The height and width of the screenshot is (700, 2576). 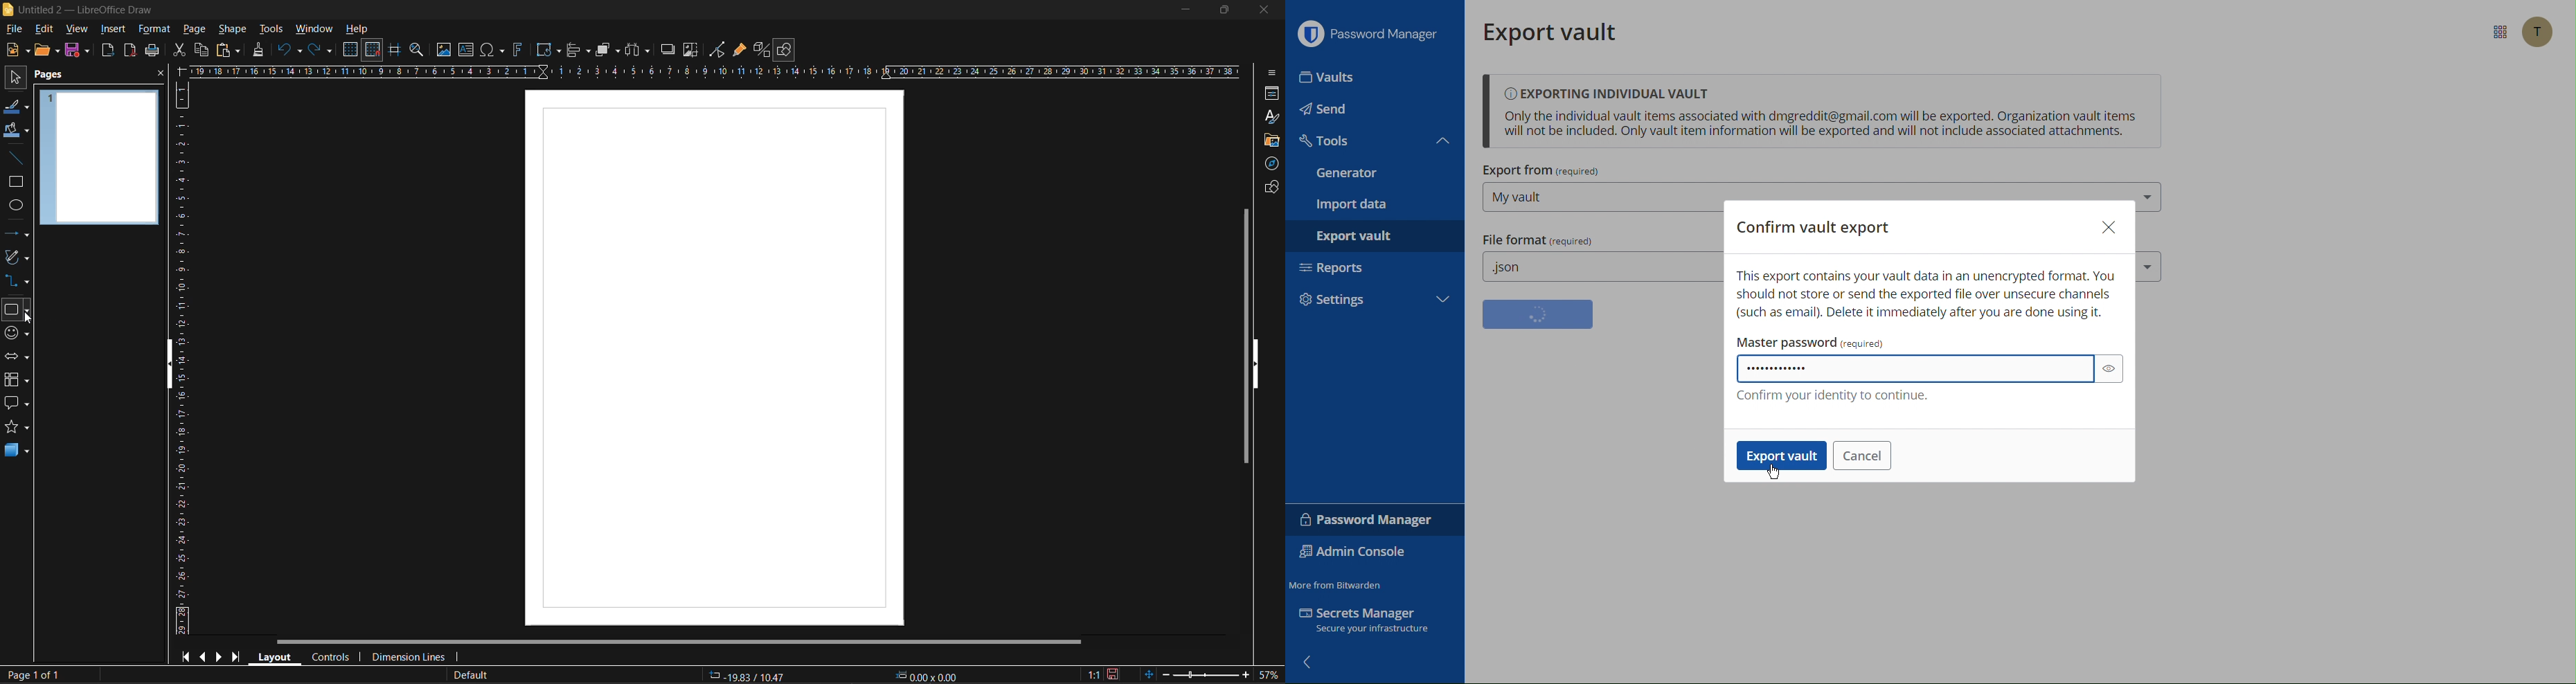 What do you see at coordinates (47, 29) in the screenshot?
I see `edit` at bounding box center [47, 29].